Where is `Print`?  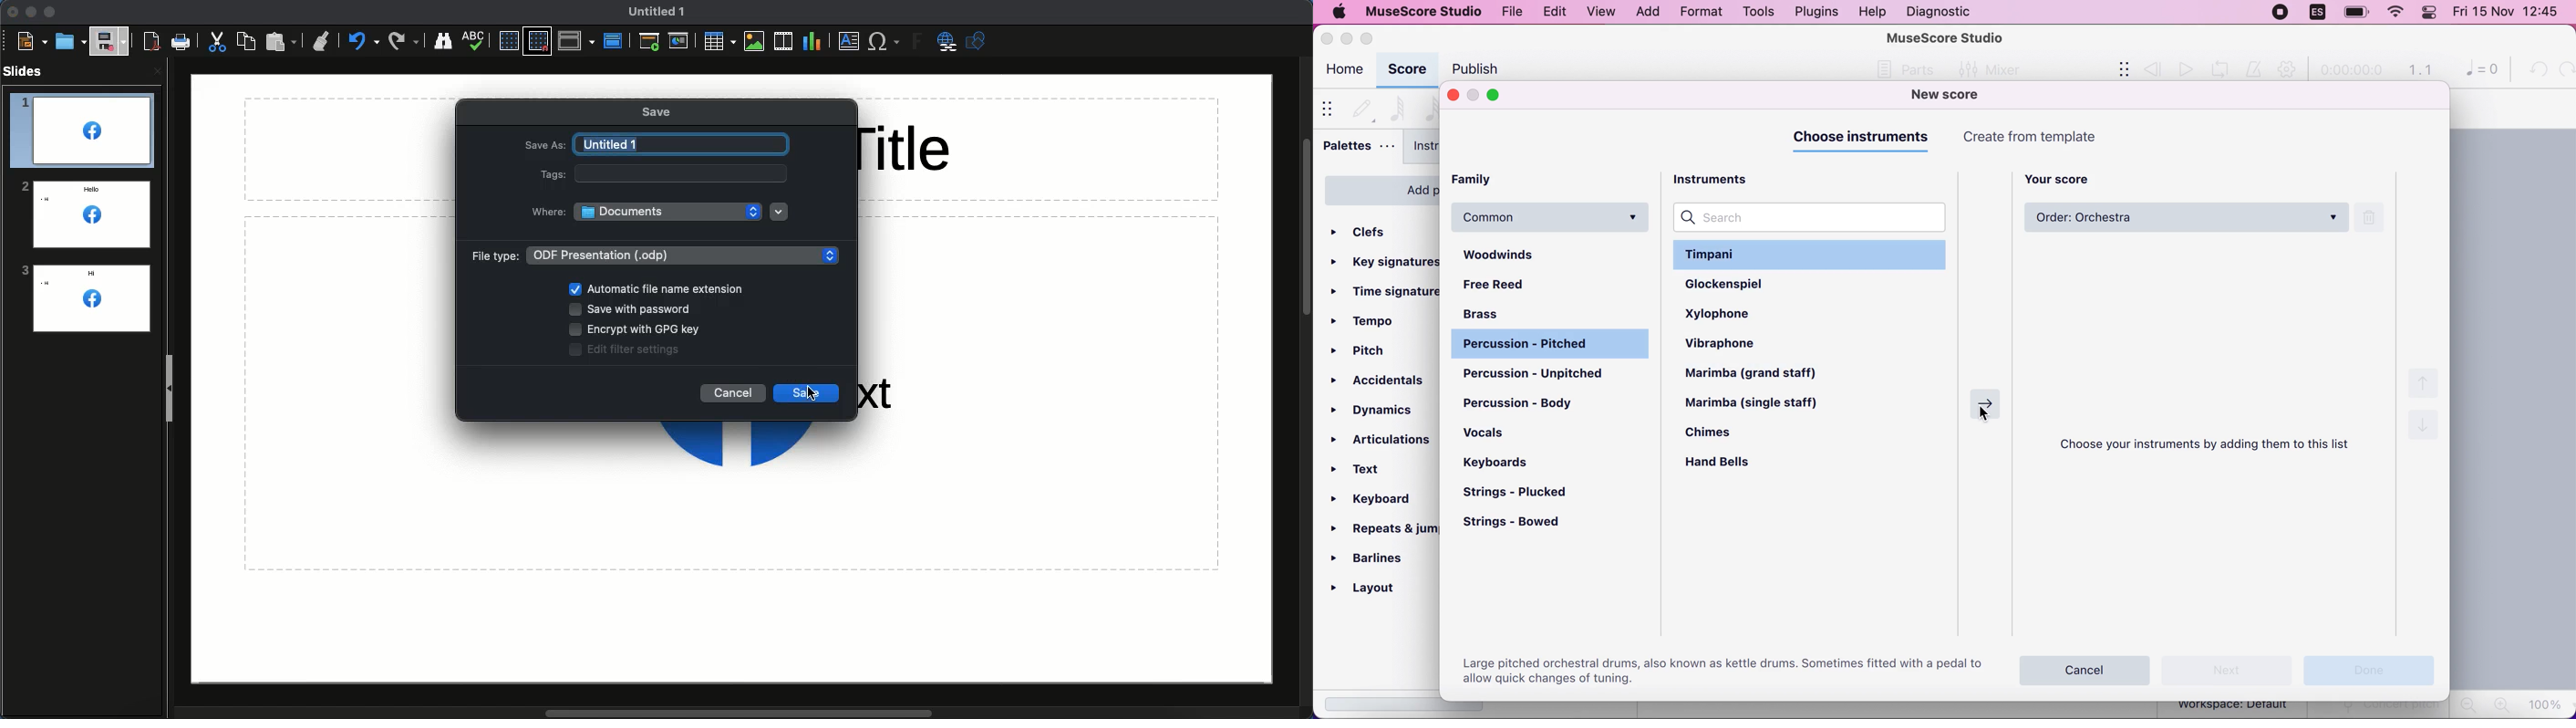
Print is located at coordinates (181, 42).